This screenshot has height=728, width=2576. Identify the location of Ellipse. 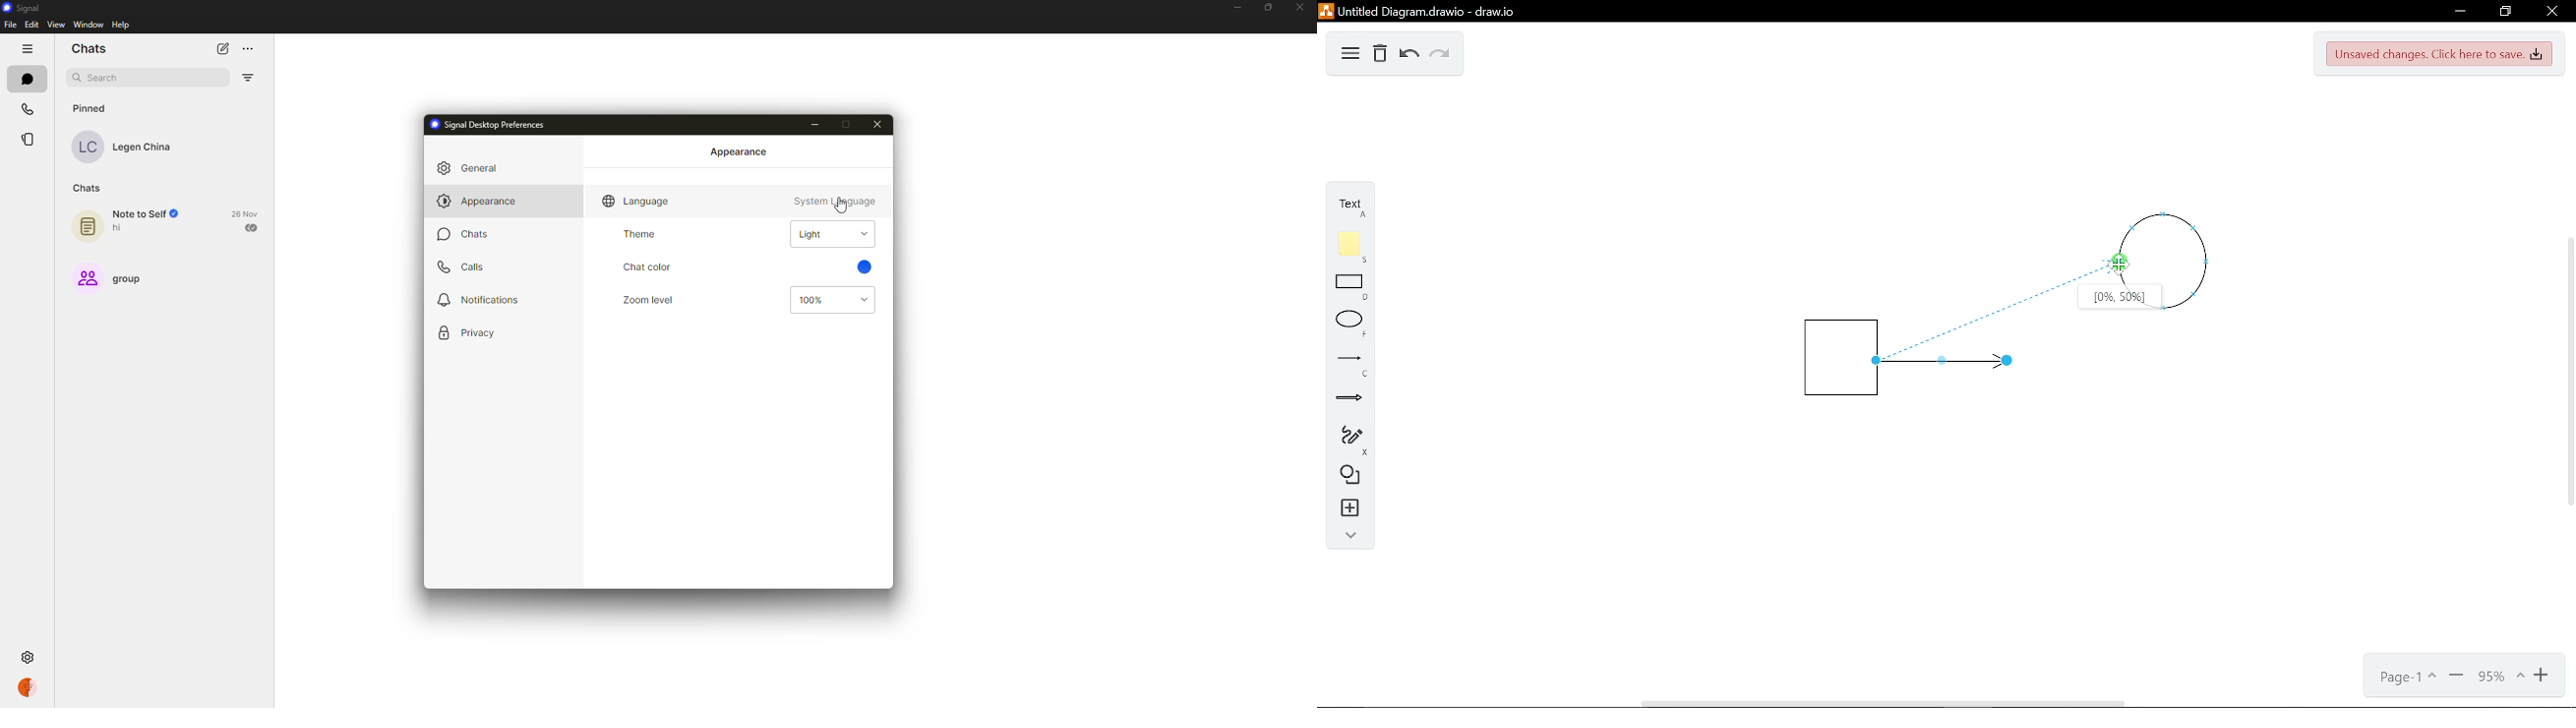
(1346, 324).